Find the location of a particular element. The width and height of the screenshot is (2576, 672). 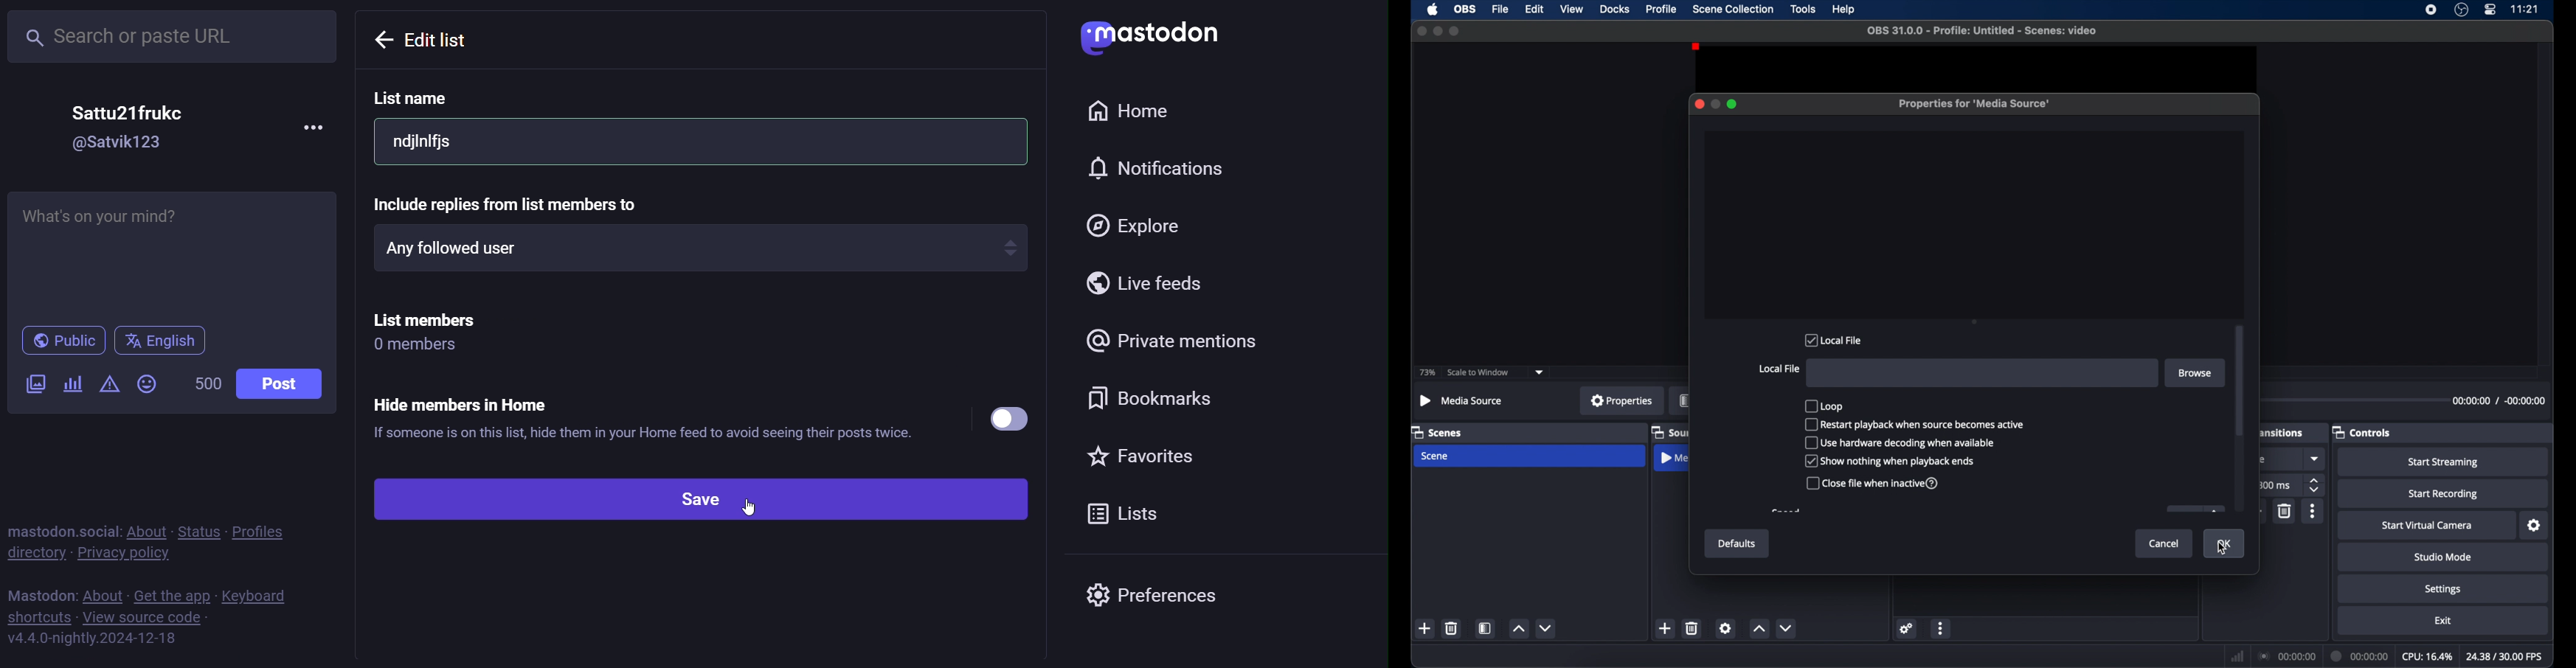

help is located at coordinates (1845, 9).